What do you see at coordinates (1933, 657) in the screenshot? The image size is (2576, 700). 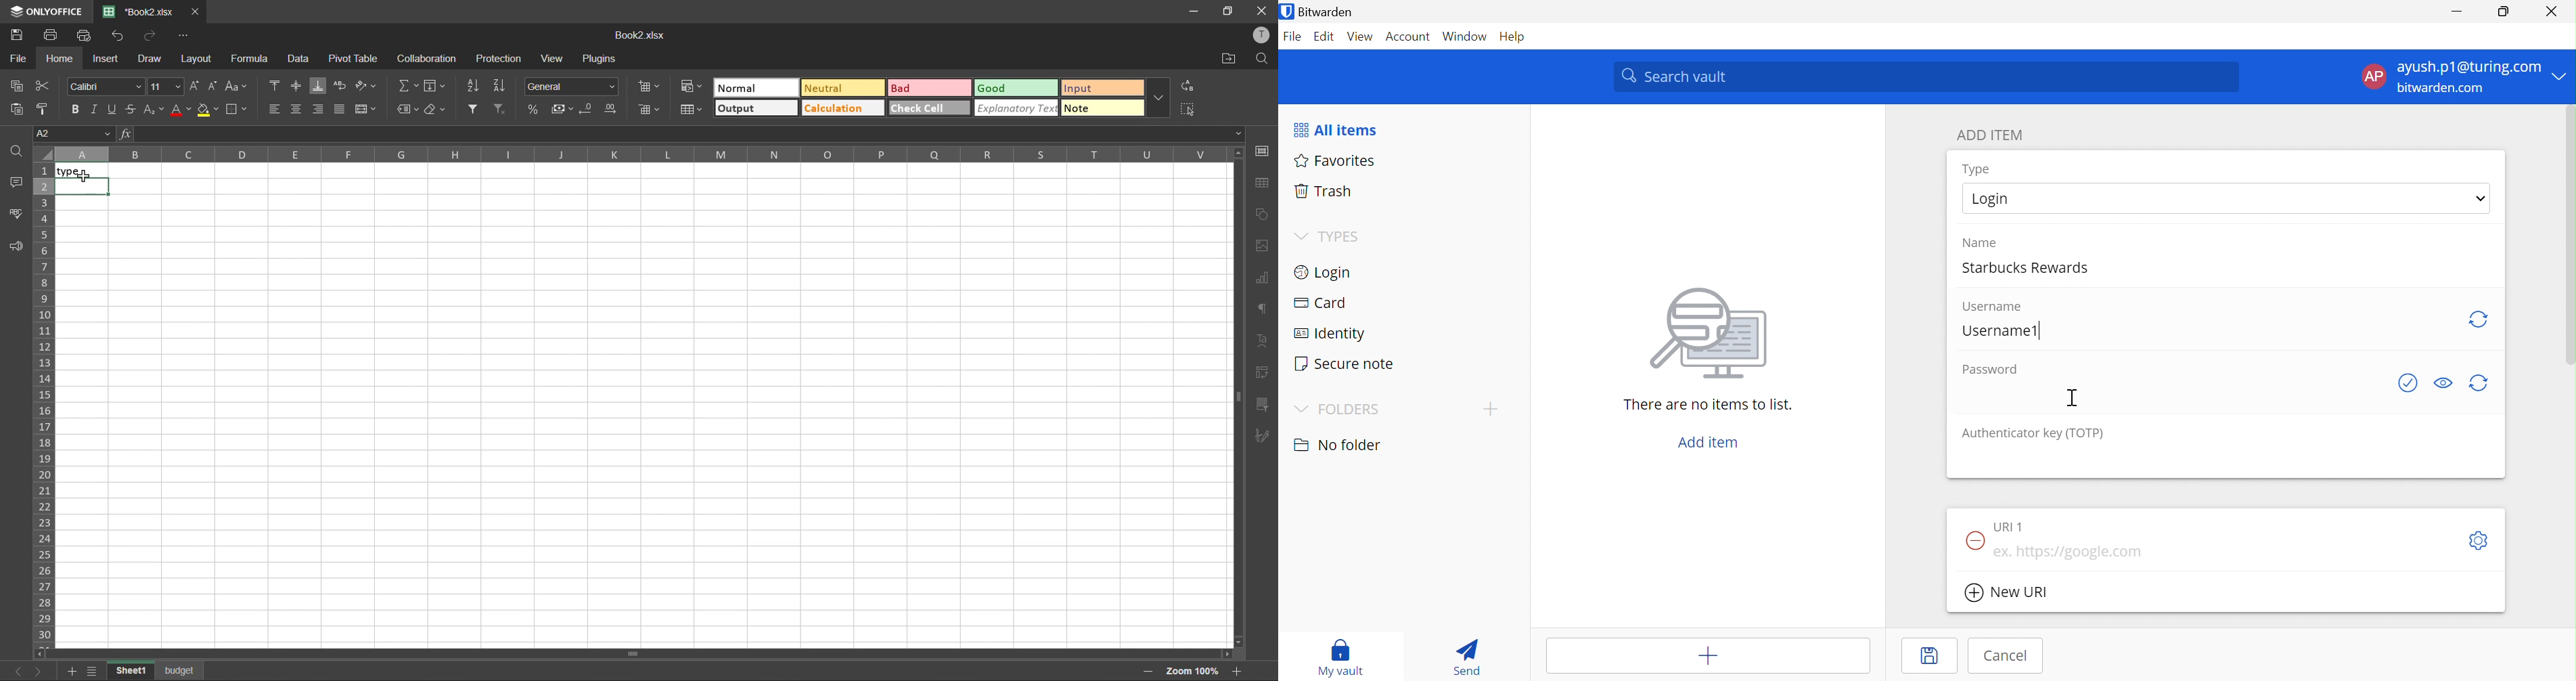 I see `Save` at bounding box center [1933, 657].